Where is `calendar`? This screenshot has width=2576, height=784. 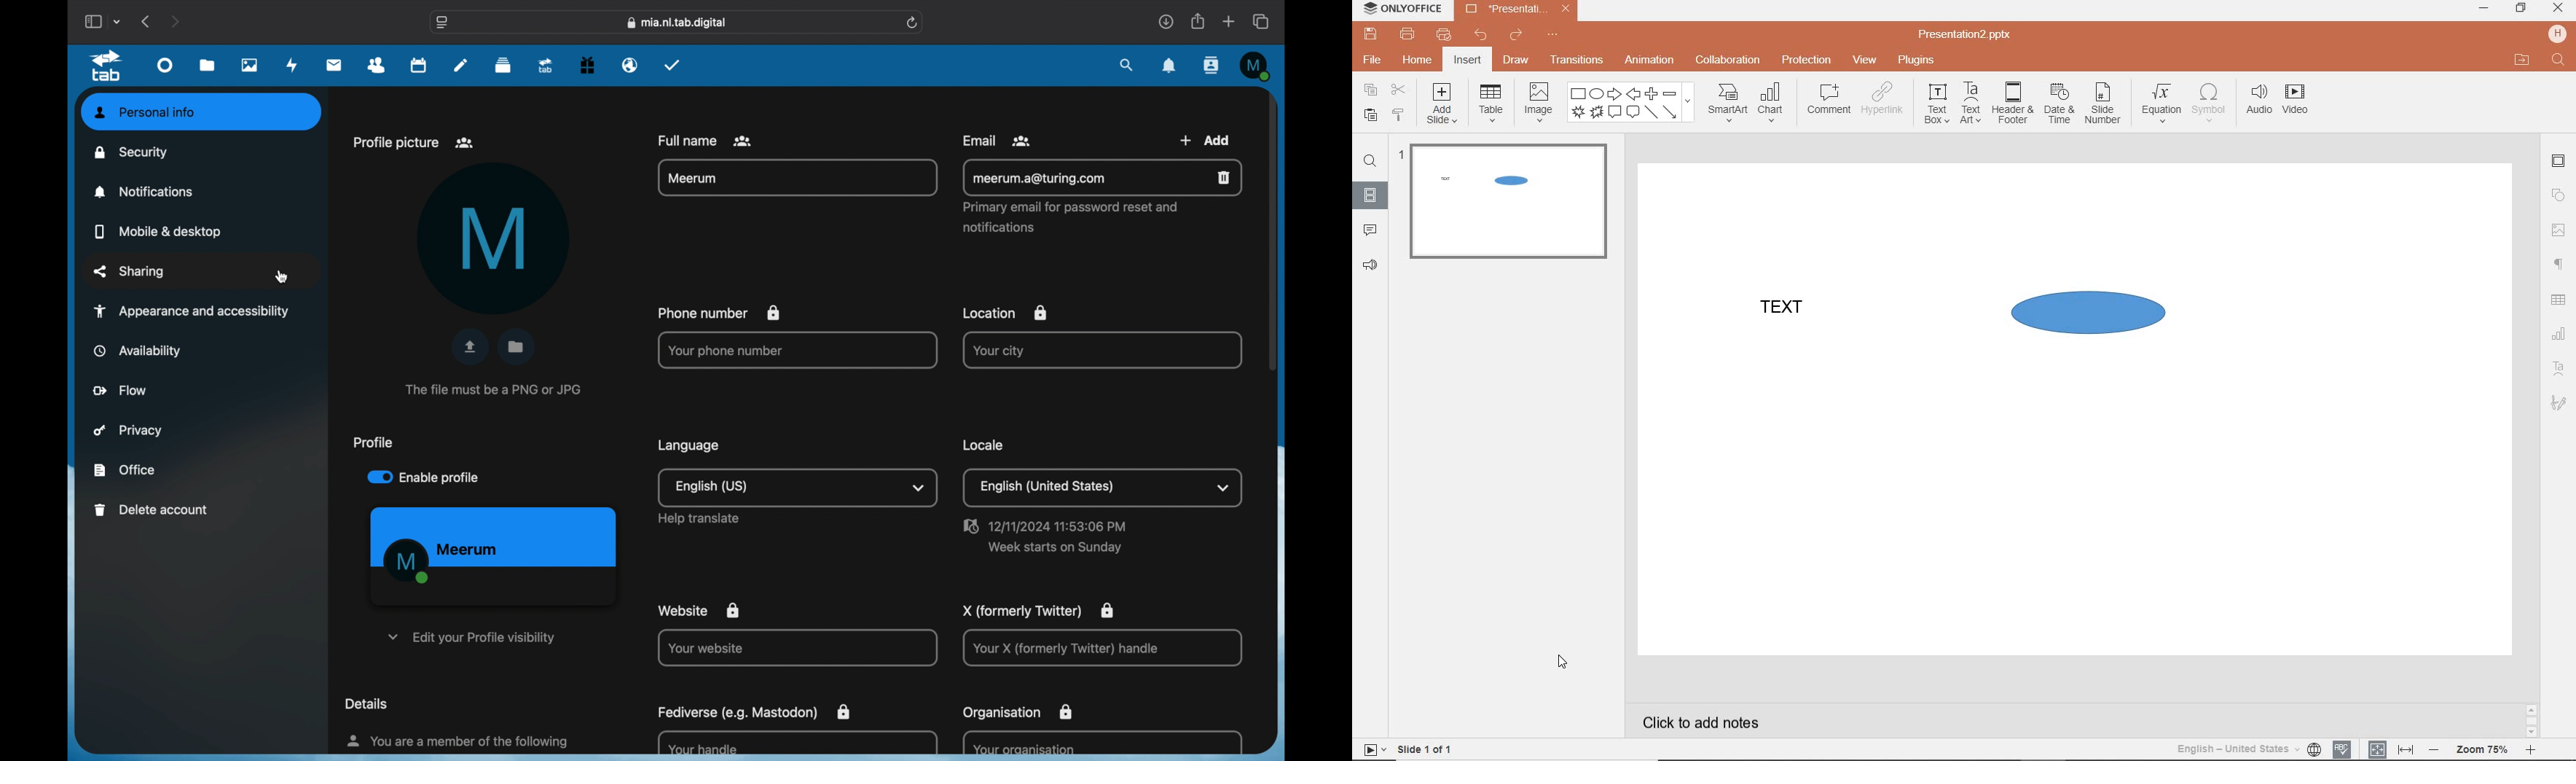 calendar is located at coordinates (420, 66).